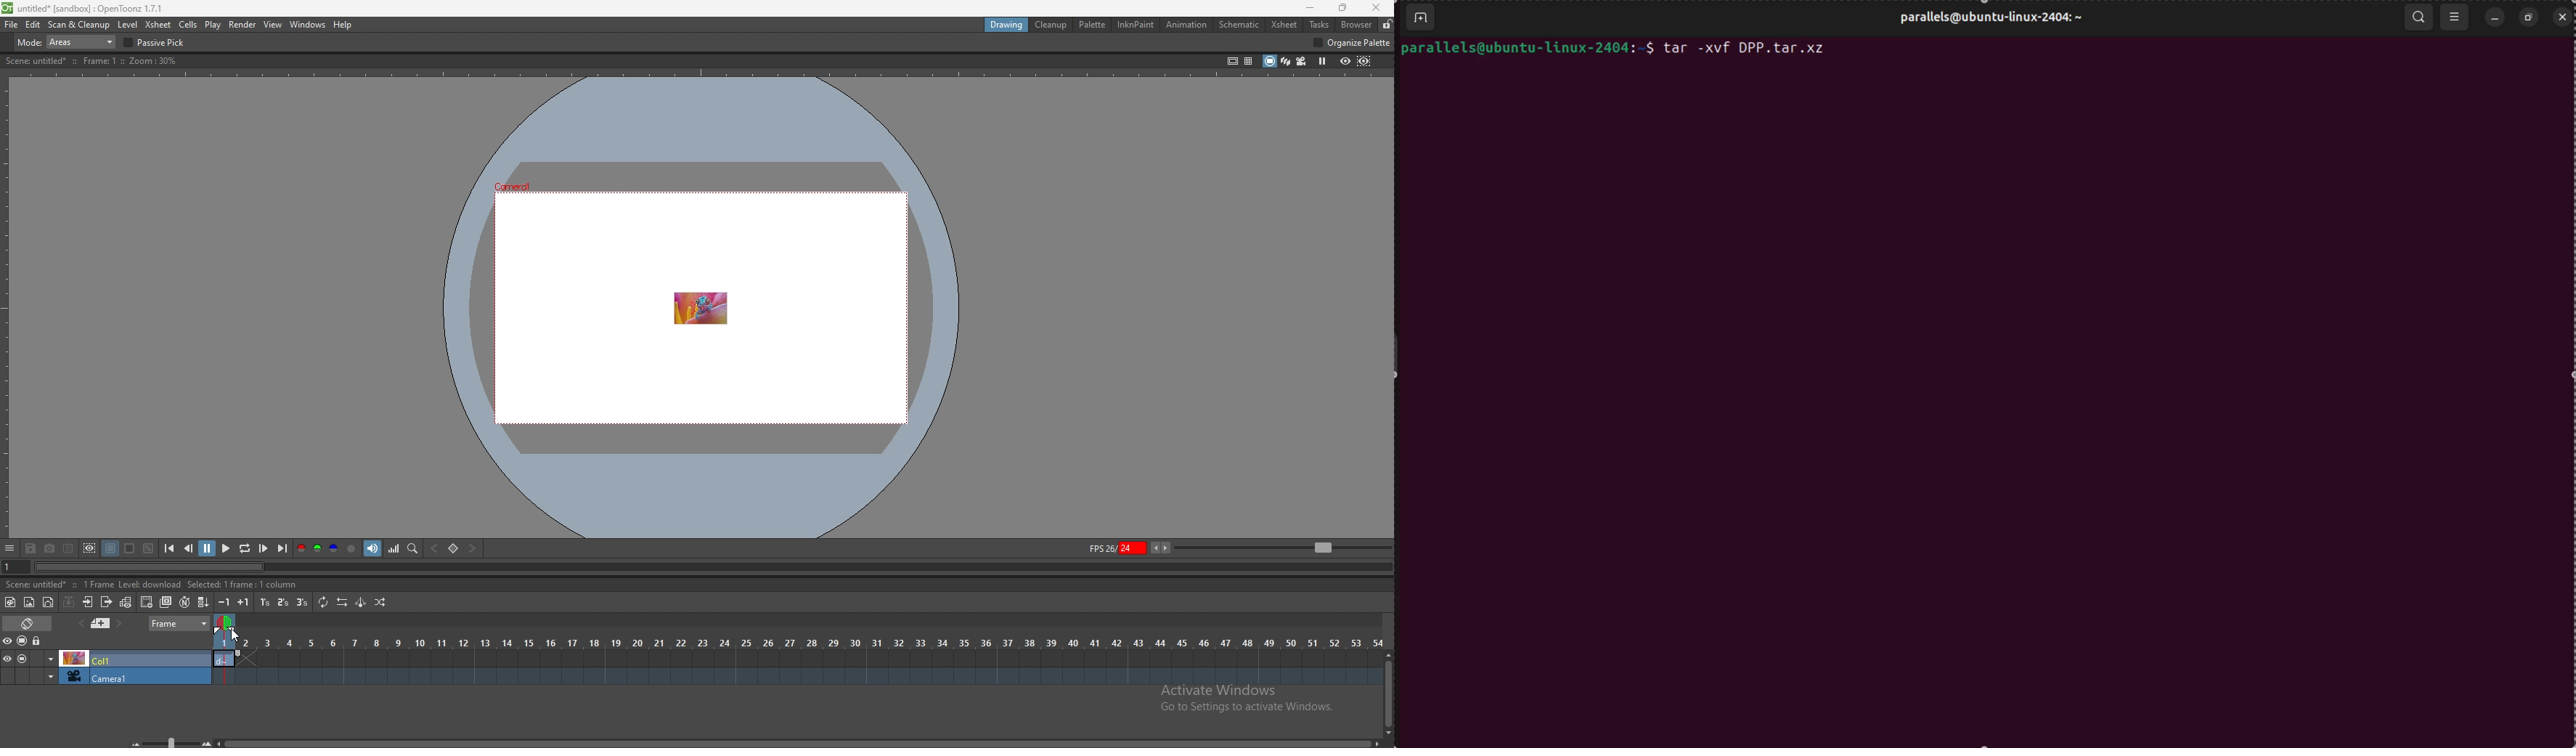 This screenshot has height=756, width=2576. What do you see at coordinates (147, 602) in the screenshot?
I see `create blank drawing` at bounding box center [147, 602].